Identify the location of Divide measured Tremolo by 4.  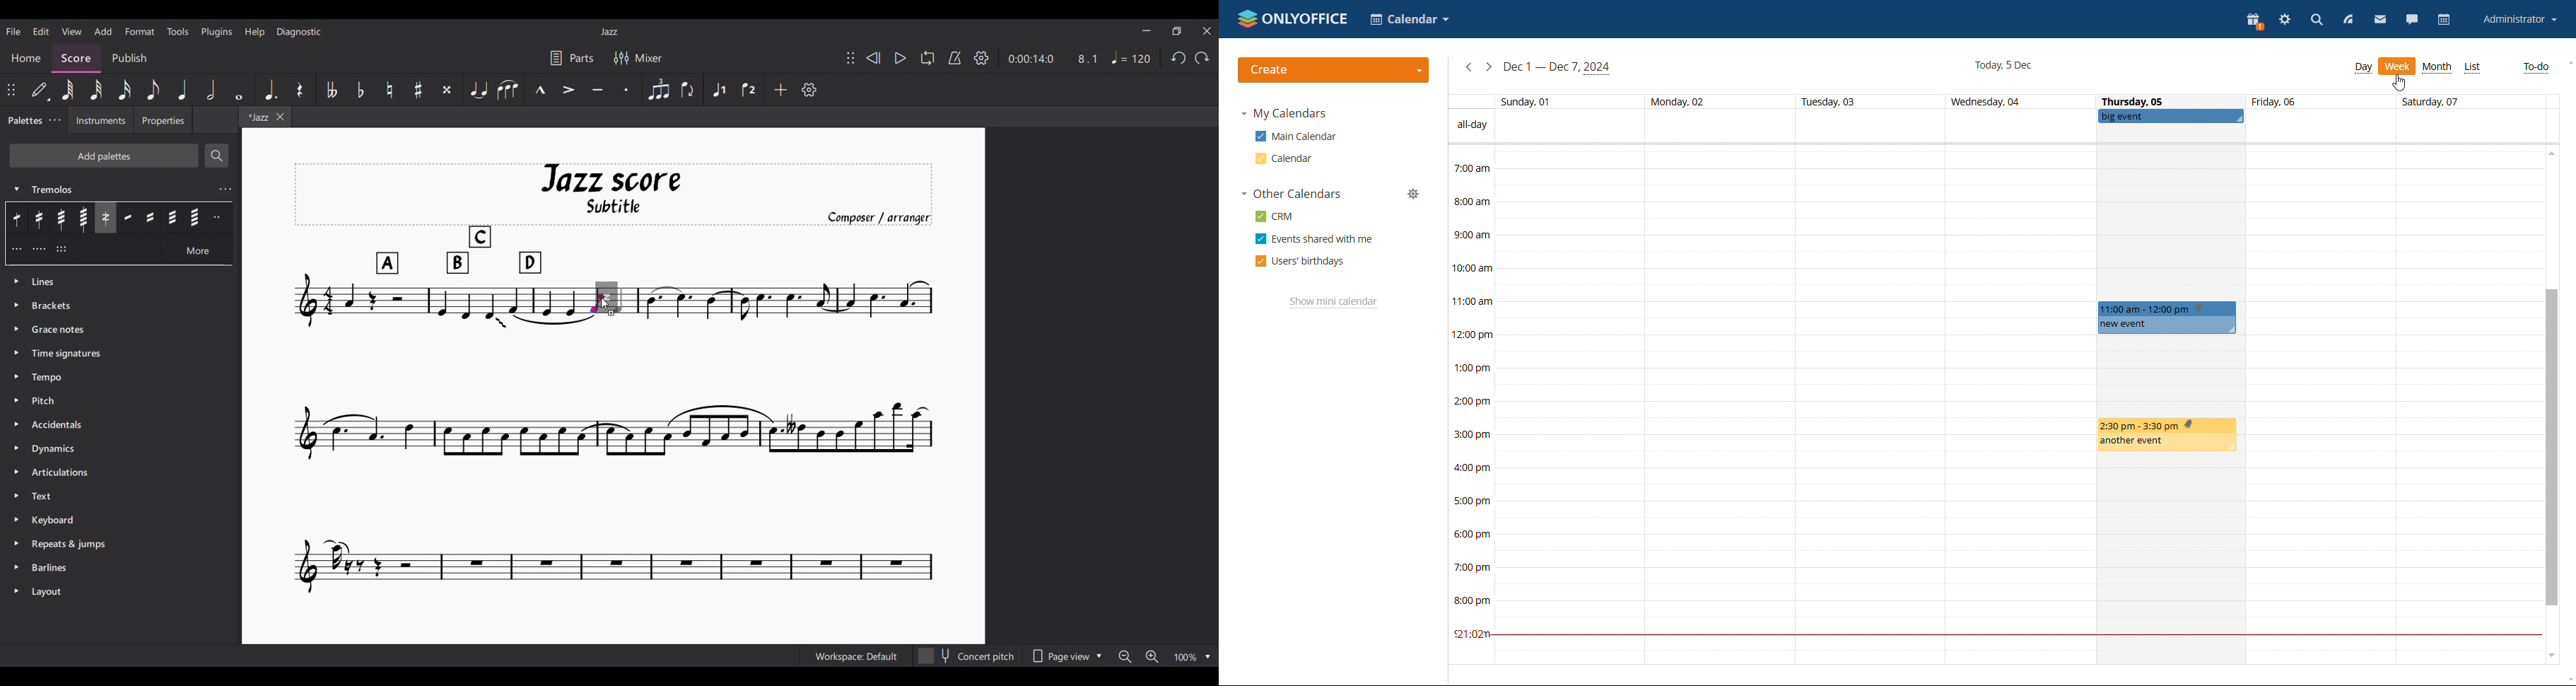
(39, 249).